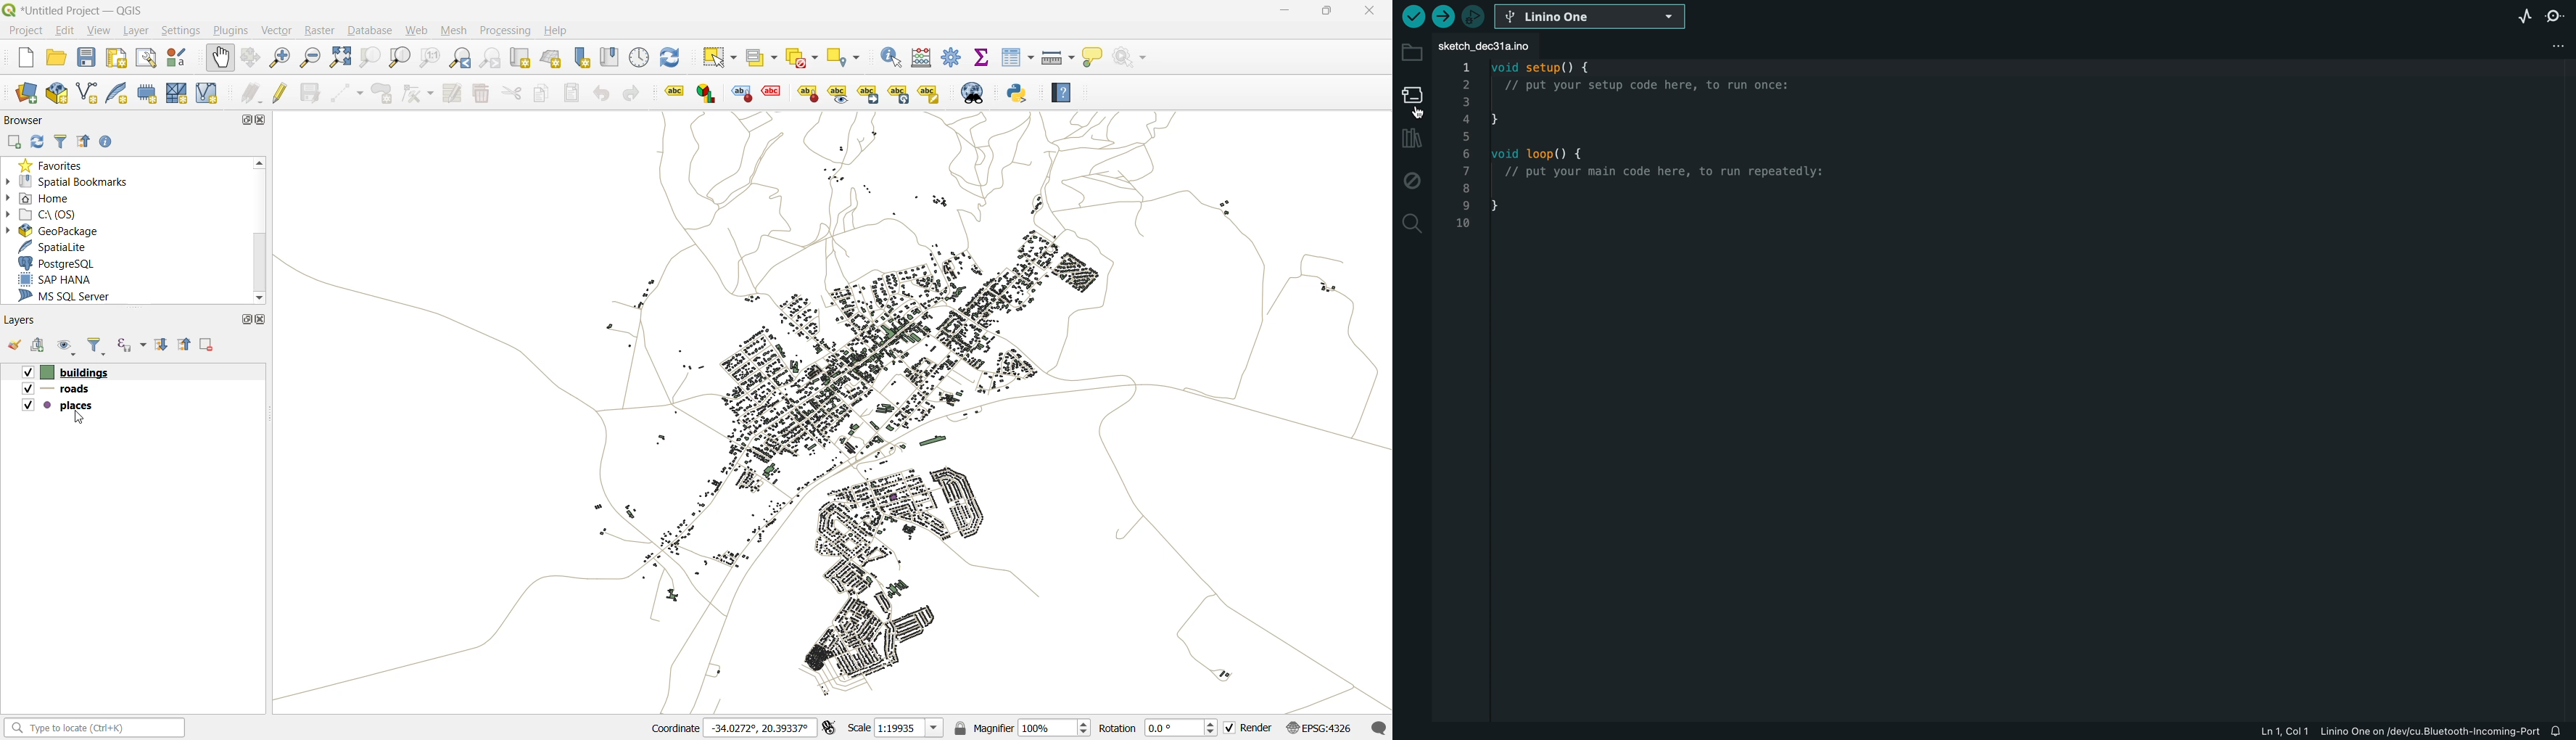 The width and height of the screenshot is (2576, 756). Describe the element at coordinates (1465, 153) in the screenshot. I see `6` at that location.